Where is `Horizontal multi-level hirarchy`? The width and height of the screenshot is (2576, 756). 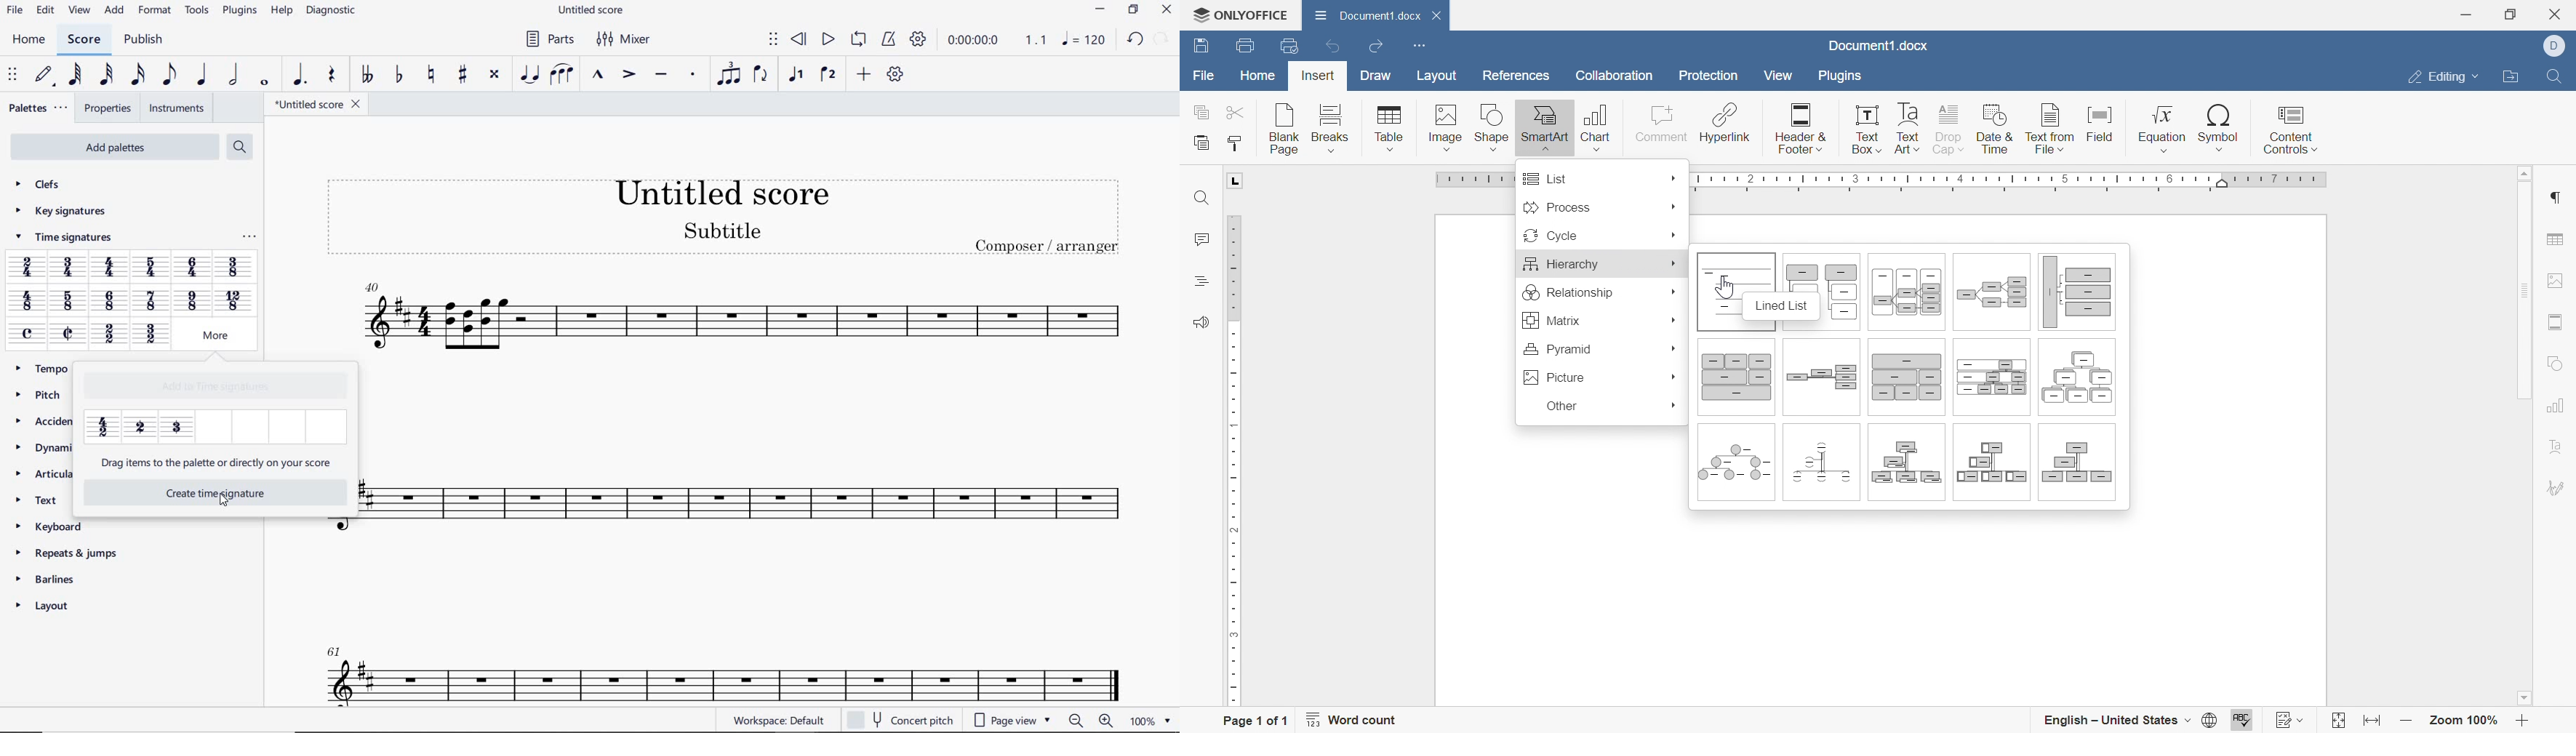
Horizontal multi-level hirarchy is located at coordinates (2080, 292).